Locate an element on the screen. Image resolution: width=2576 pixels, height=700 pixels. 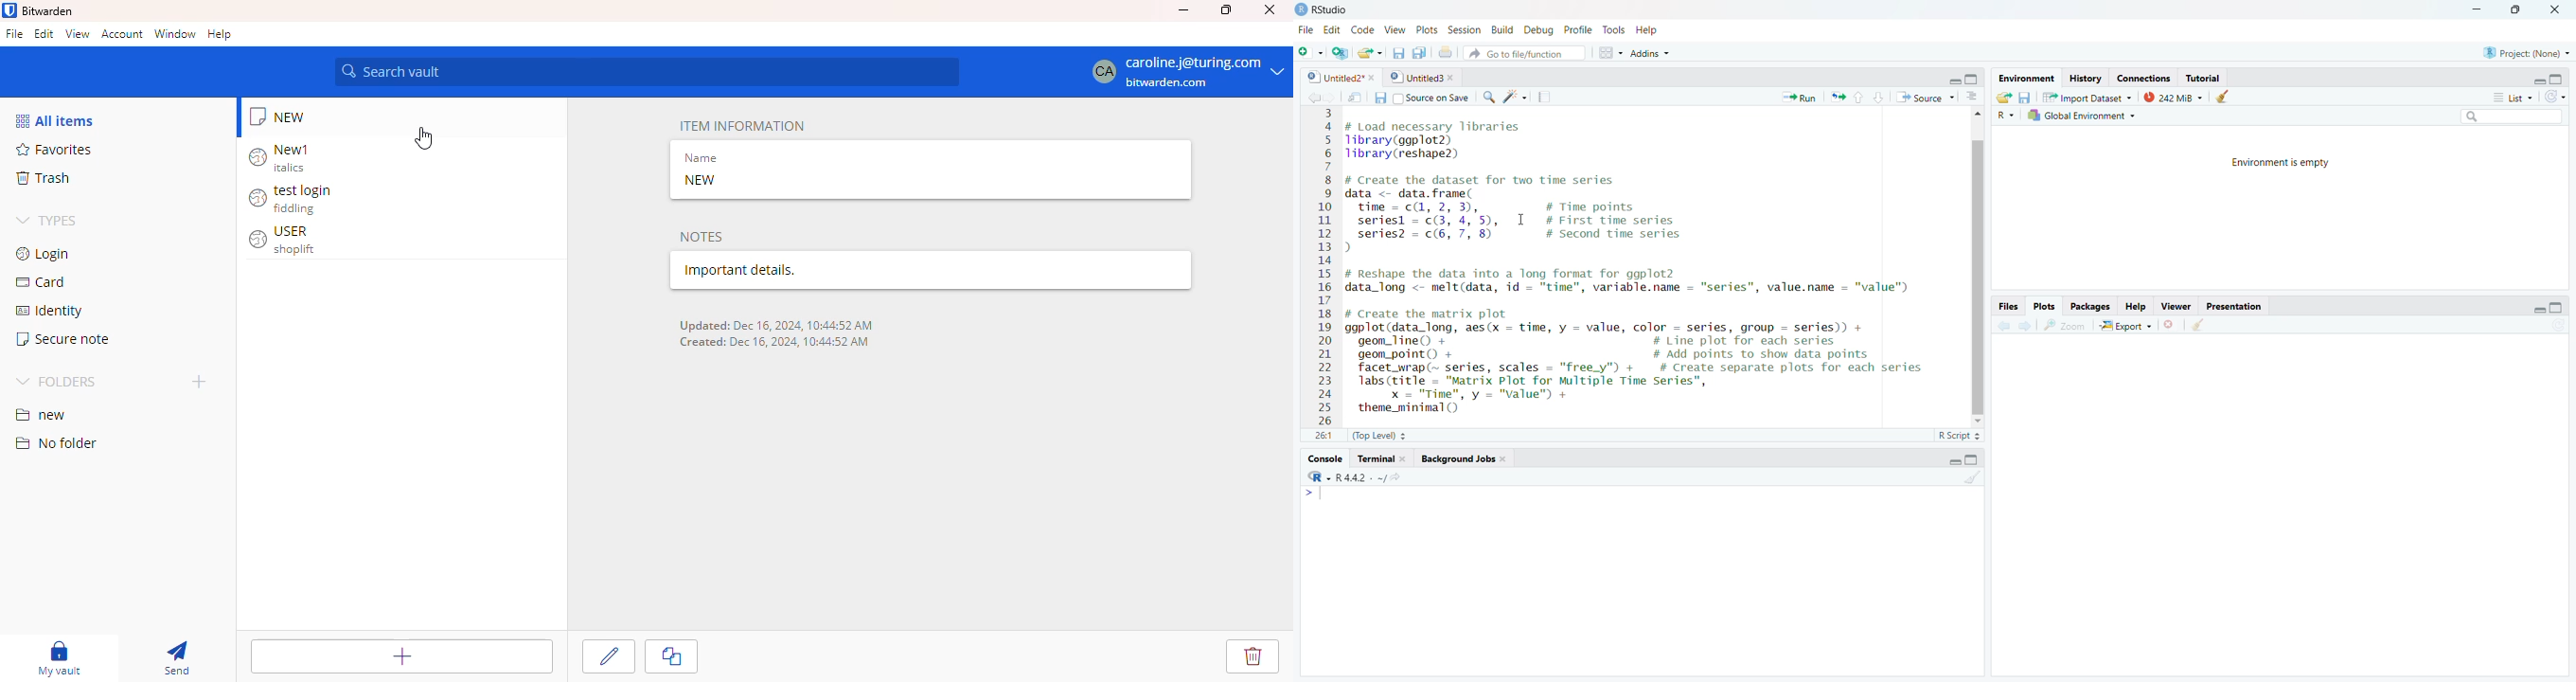
close is located at coordinates (1374, 78).